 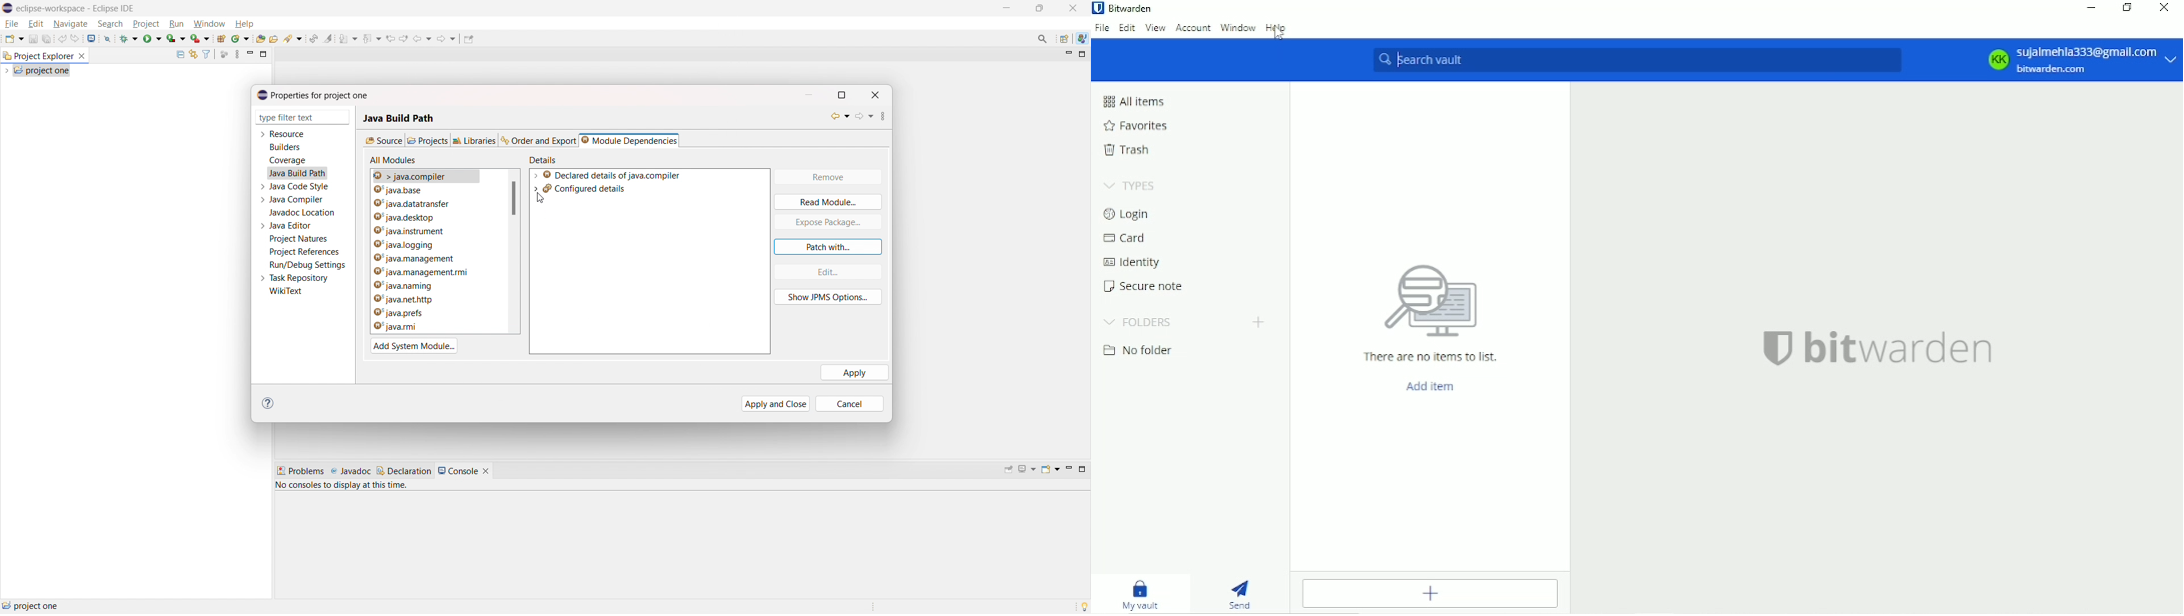 What do you see at coordinates (1432, 357) in the screenshot?
I see `There are no items to list.` at bounding box center [1432, 357].